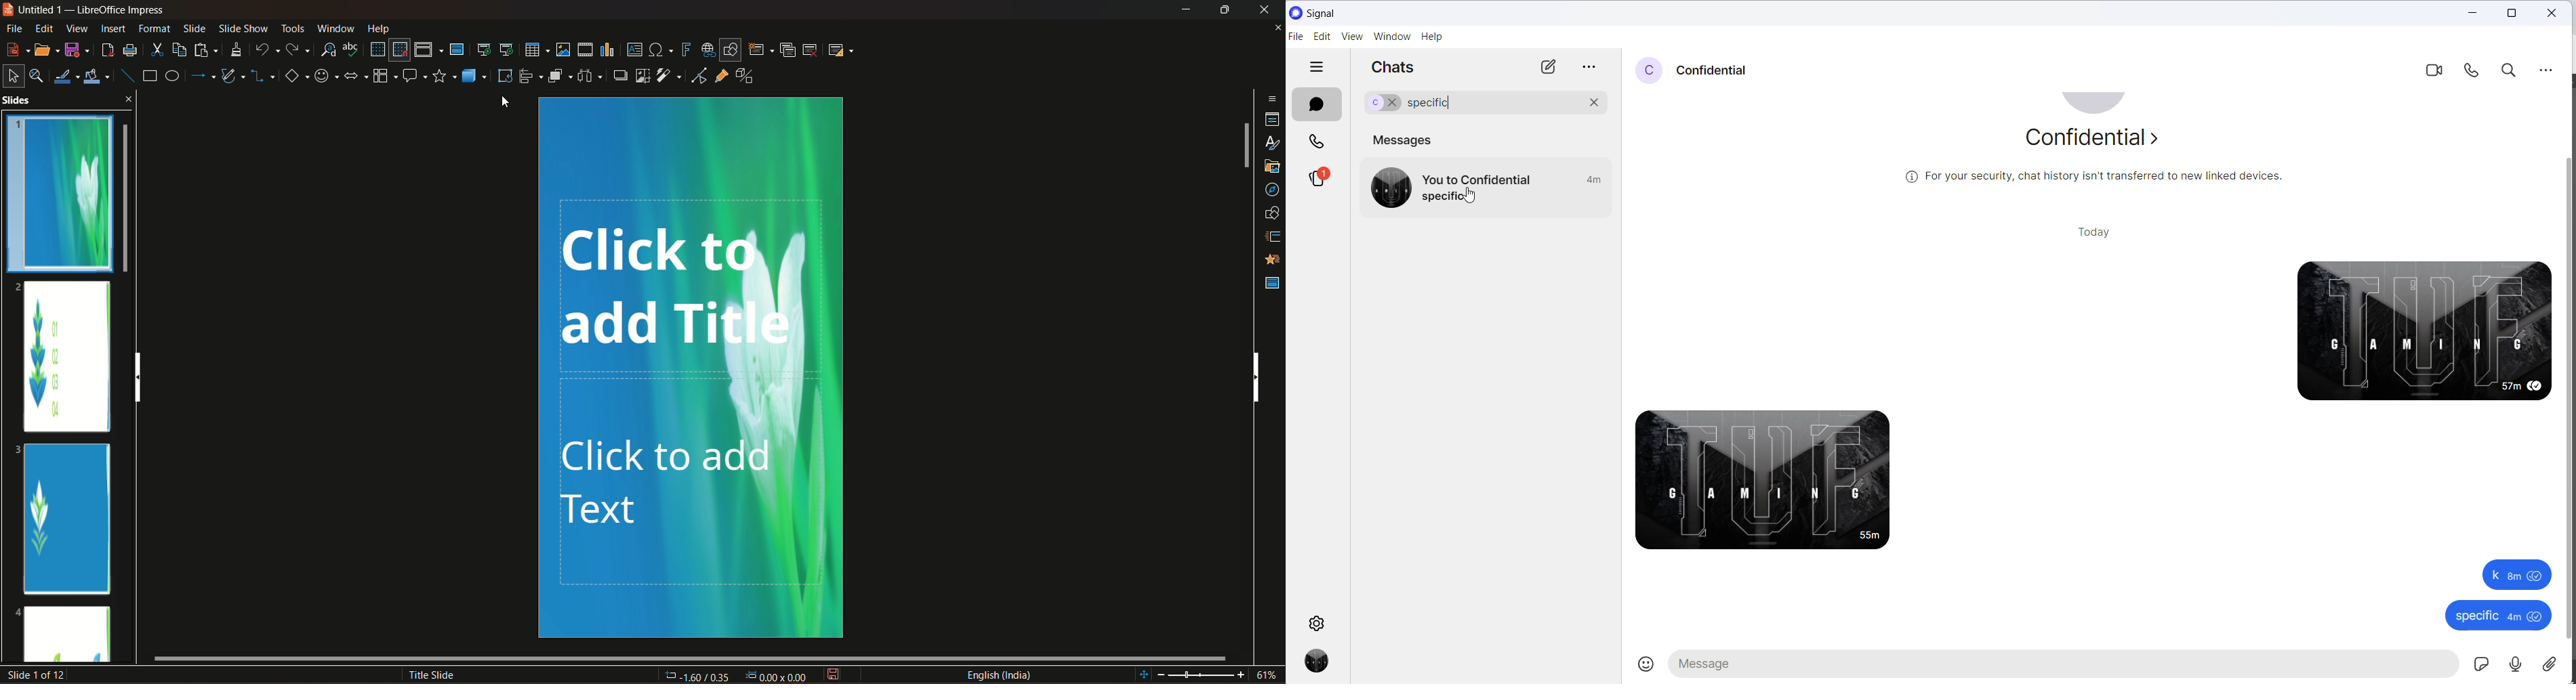  What do you see at coordinates (1316, 66) in the screenshot?
I see `hide tabs` at bounding box center [1316, 66].